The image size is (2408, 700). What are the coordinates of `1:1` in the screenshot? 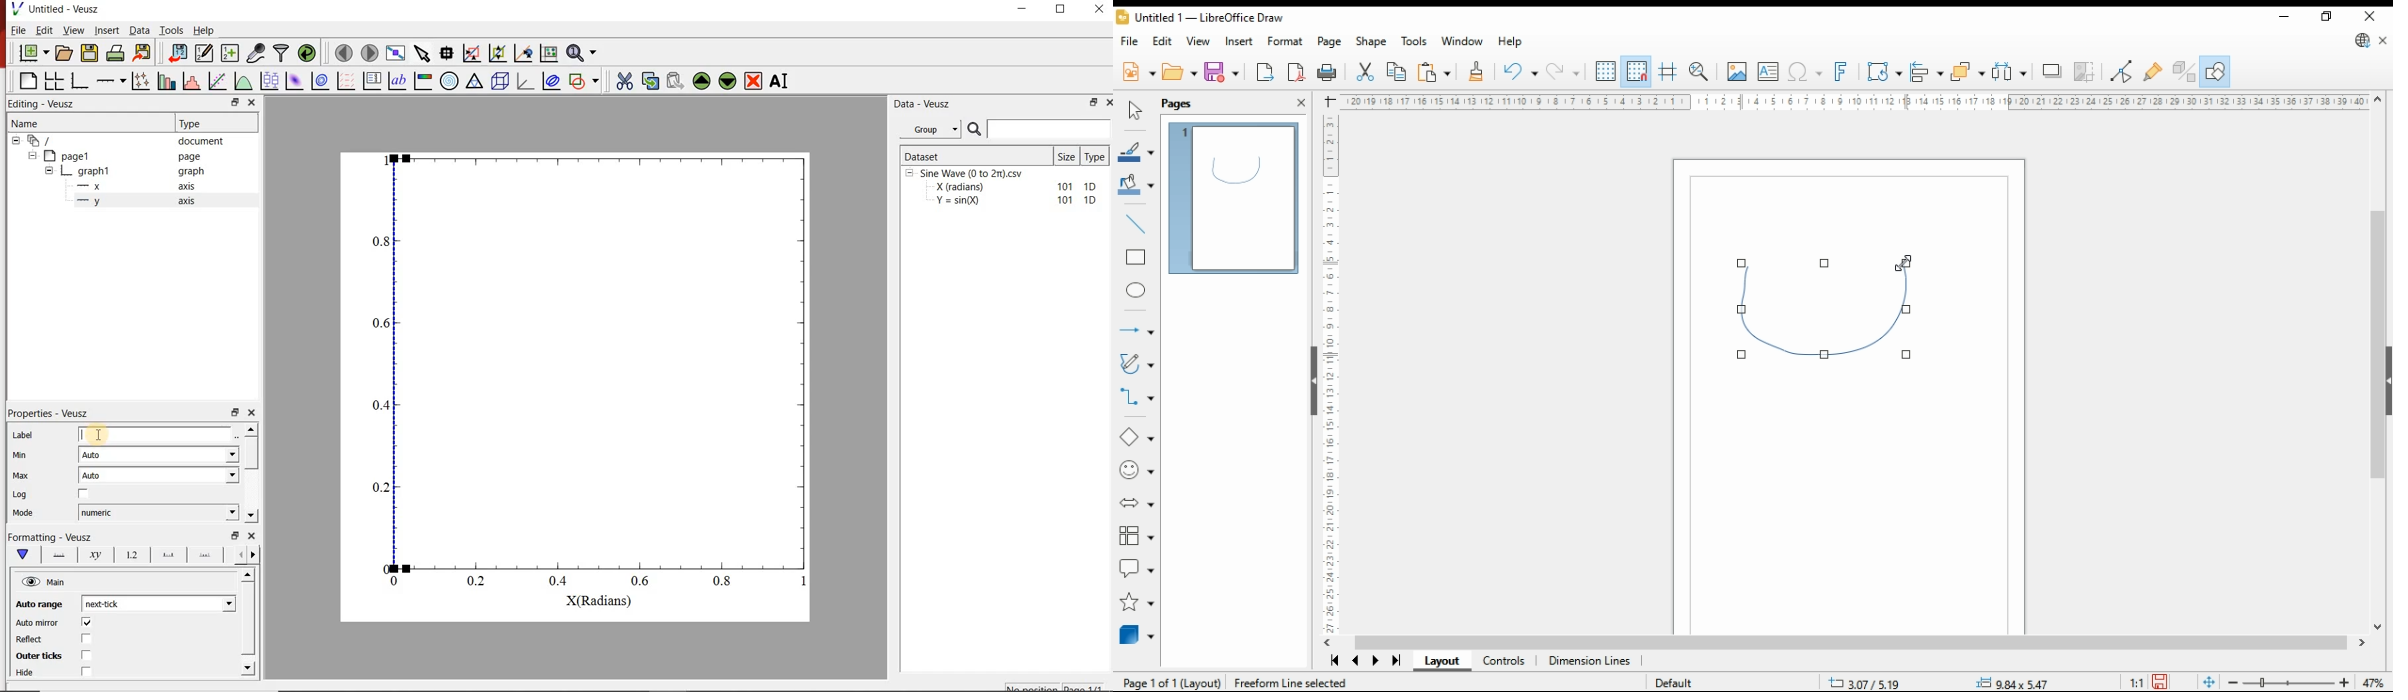 It's located at (2135, 682).